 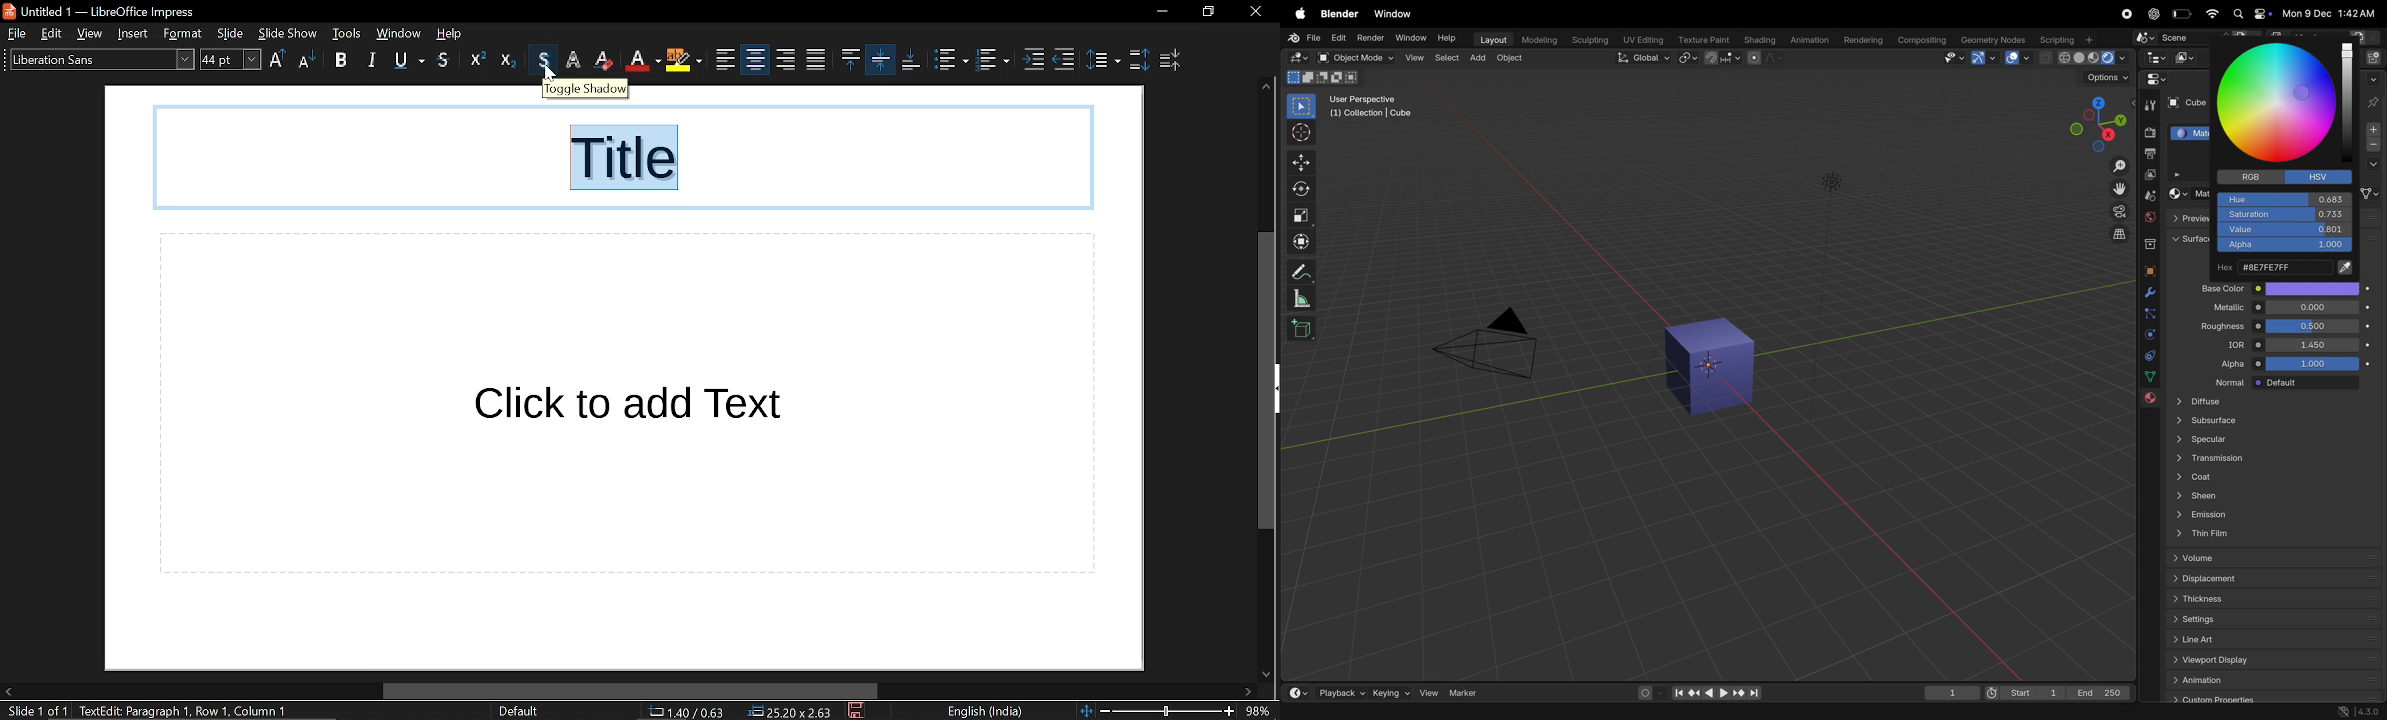 I want to click on center vertically, so click(x=849, y=59).